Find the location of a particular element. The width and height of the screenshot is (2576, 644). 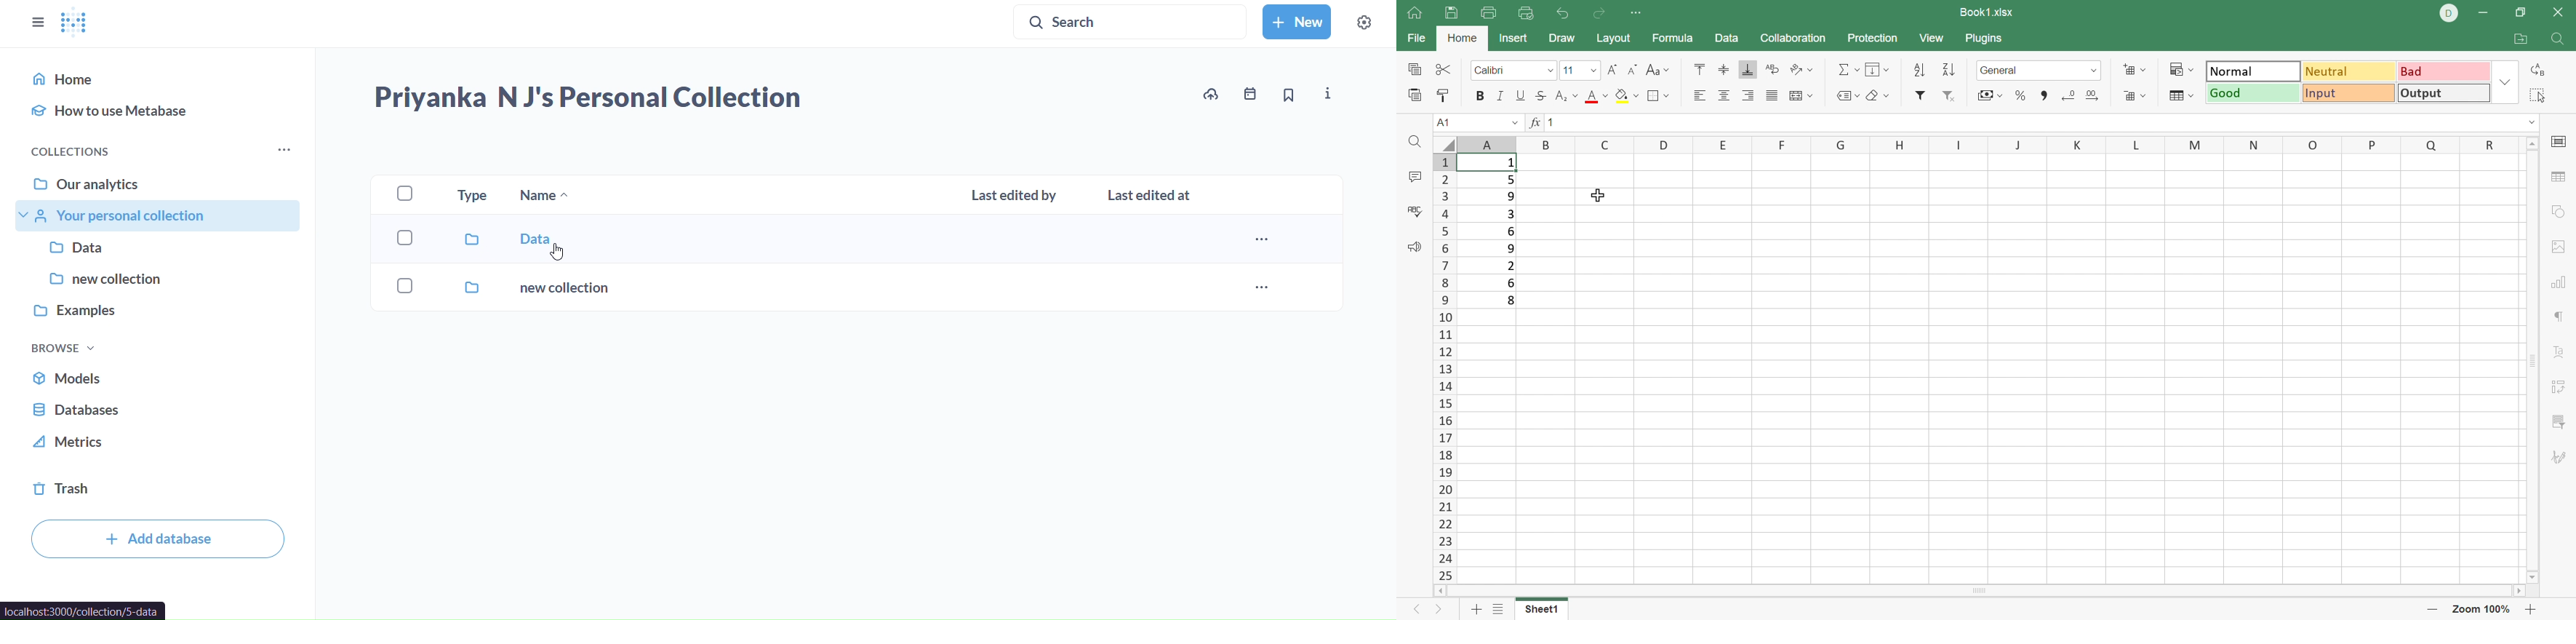

formula bar is located at coordinates (2041, 123).